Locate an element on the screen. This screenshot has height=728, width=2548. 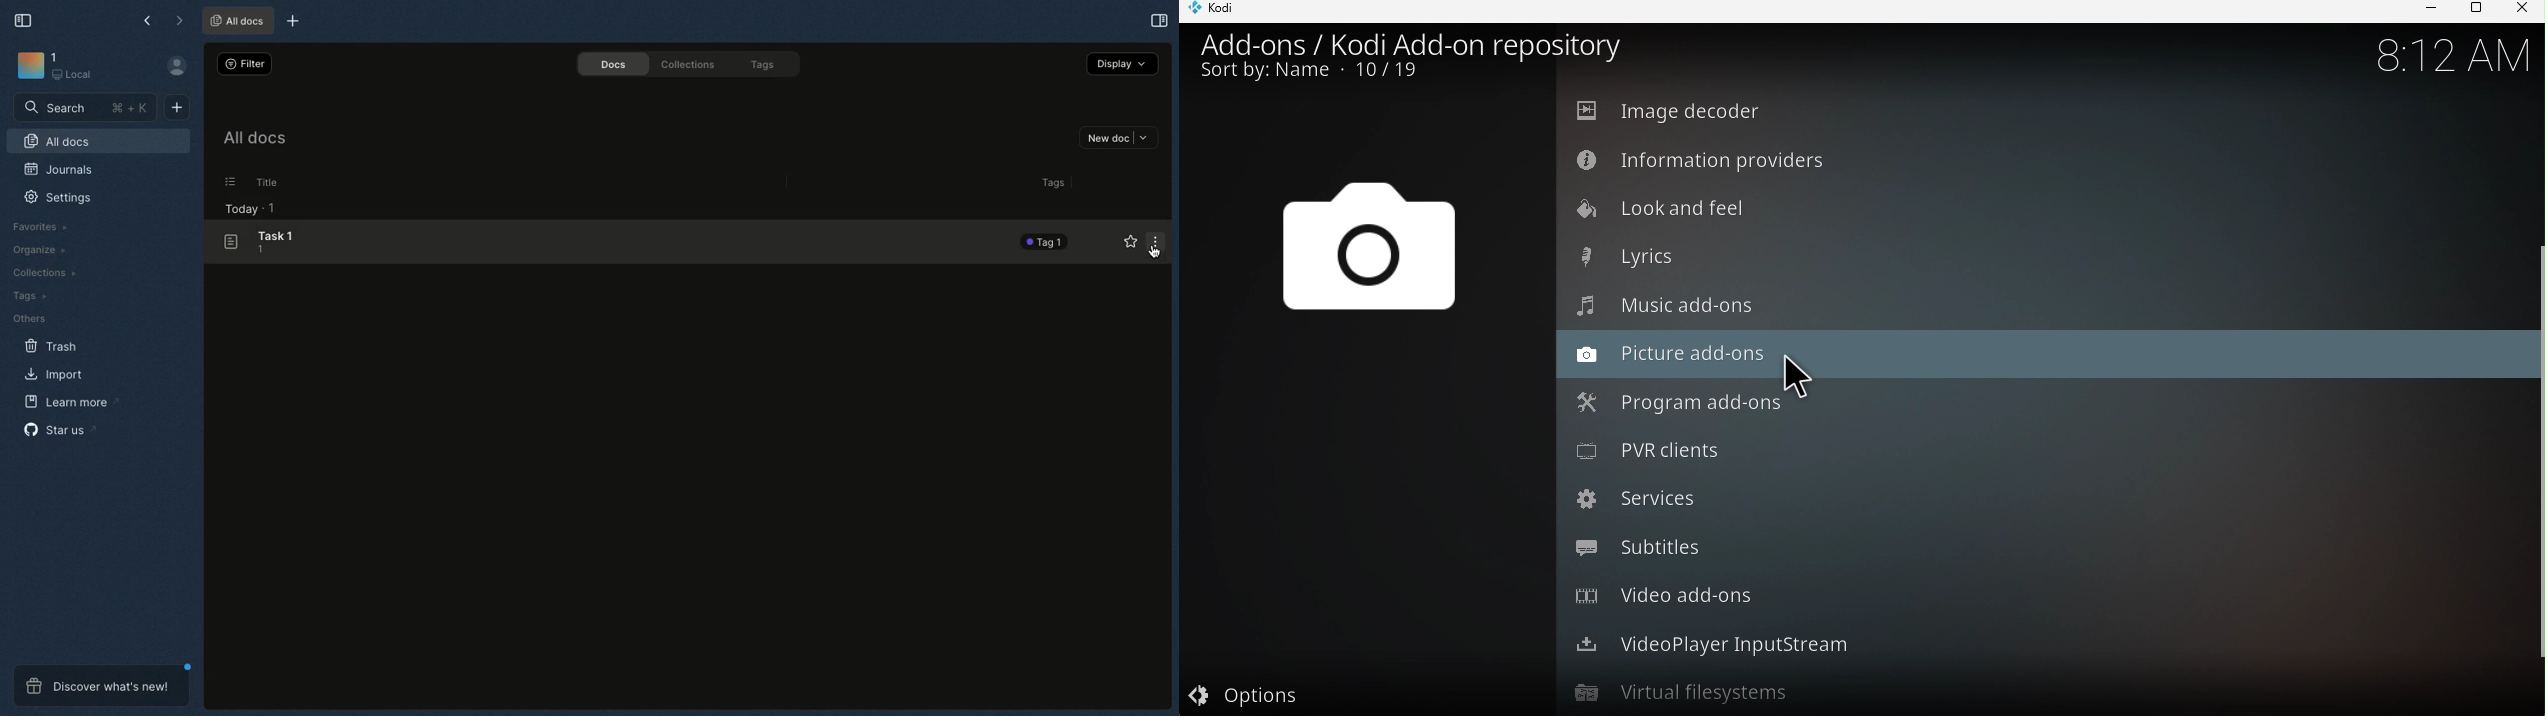
Expand sidebar is located at coordinates (1160, 21).